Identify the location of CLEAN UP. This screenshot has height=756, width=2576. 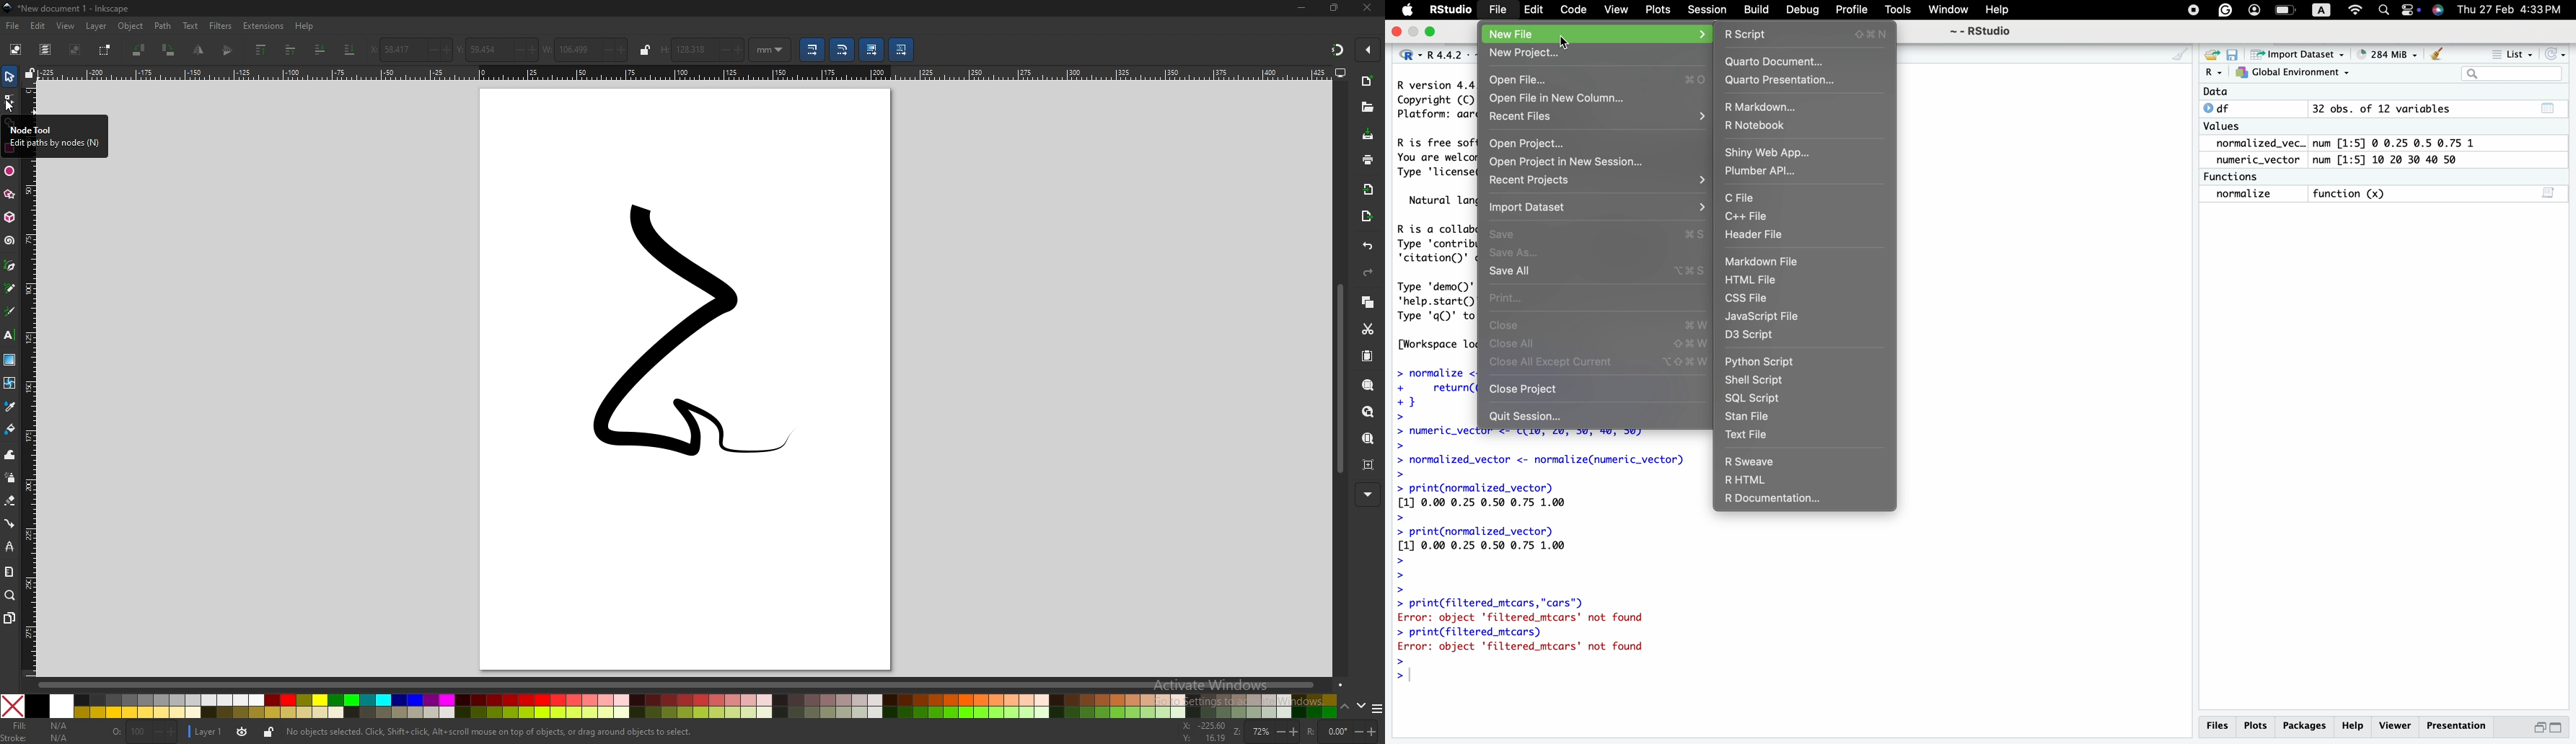
(2168, 55).